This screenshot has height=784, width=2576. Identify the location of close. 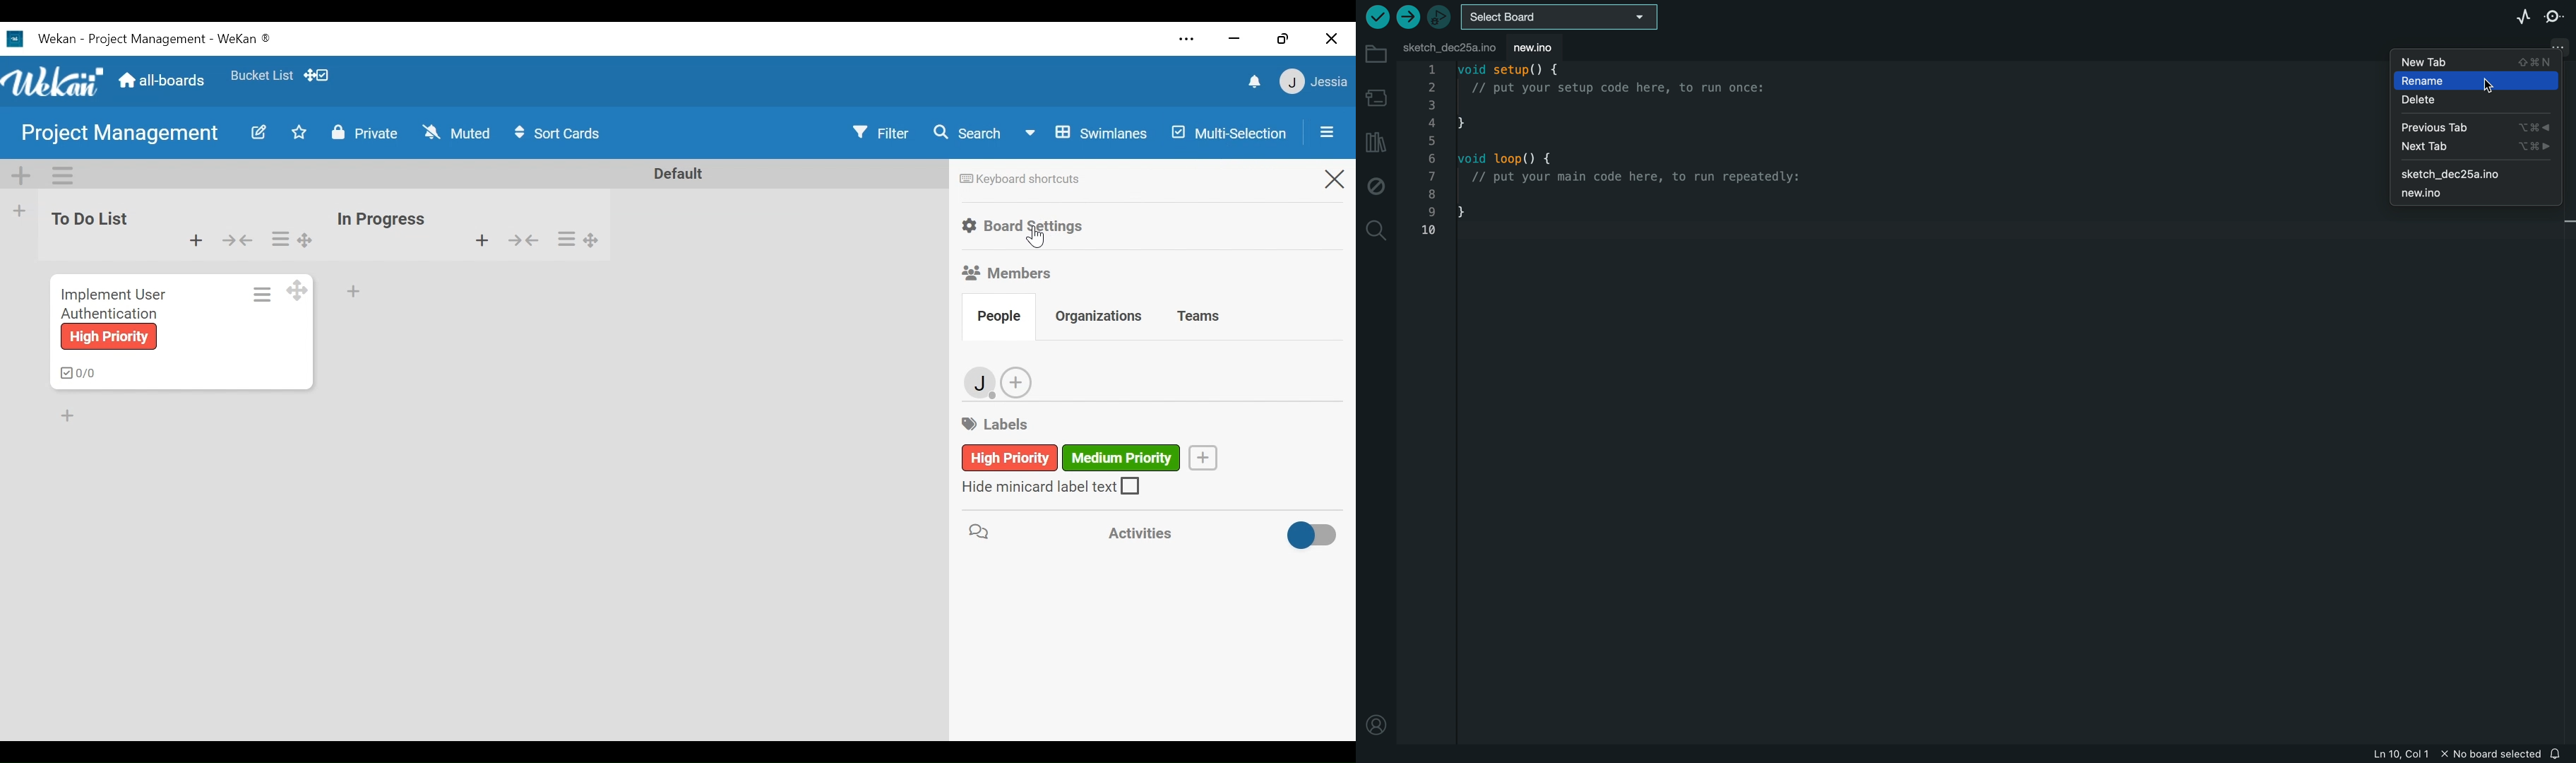
(1332, 40).